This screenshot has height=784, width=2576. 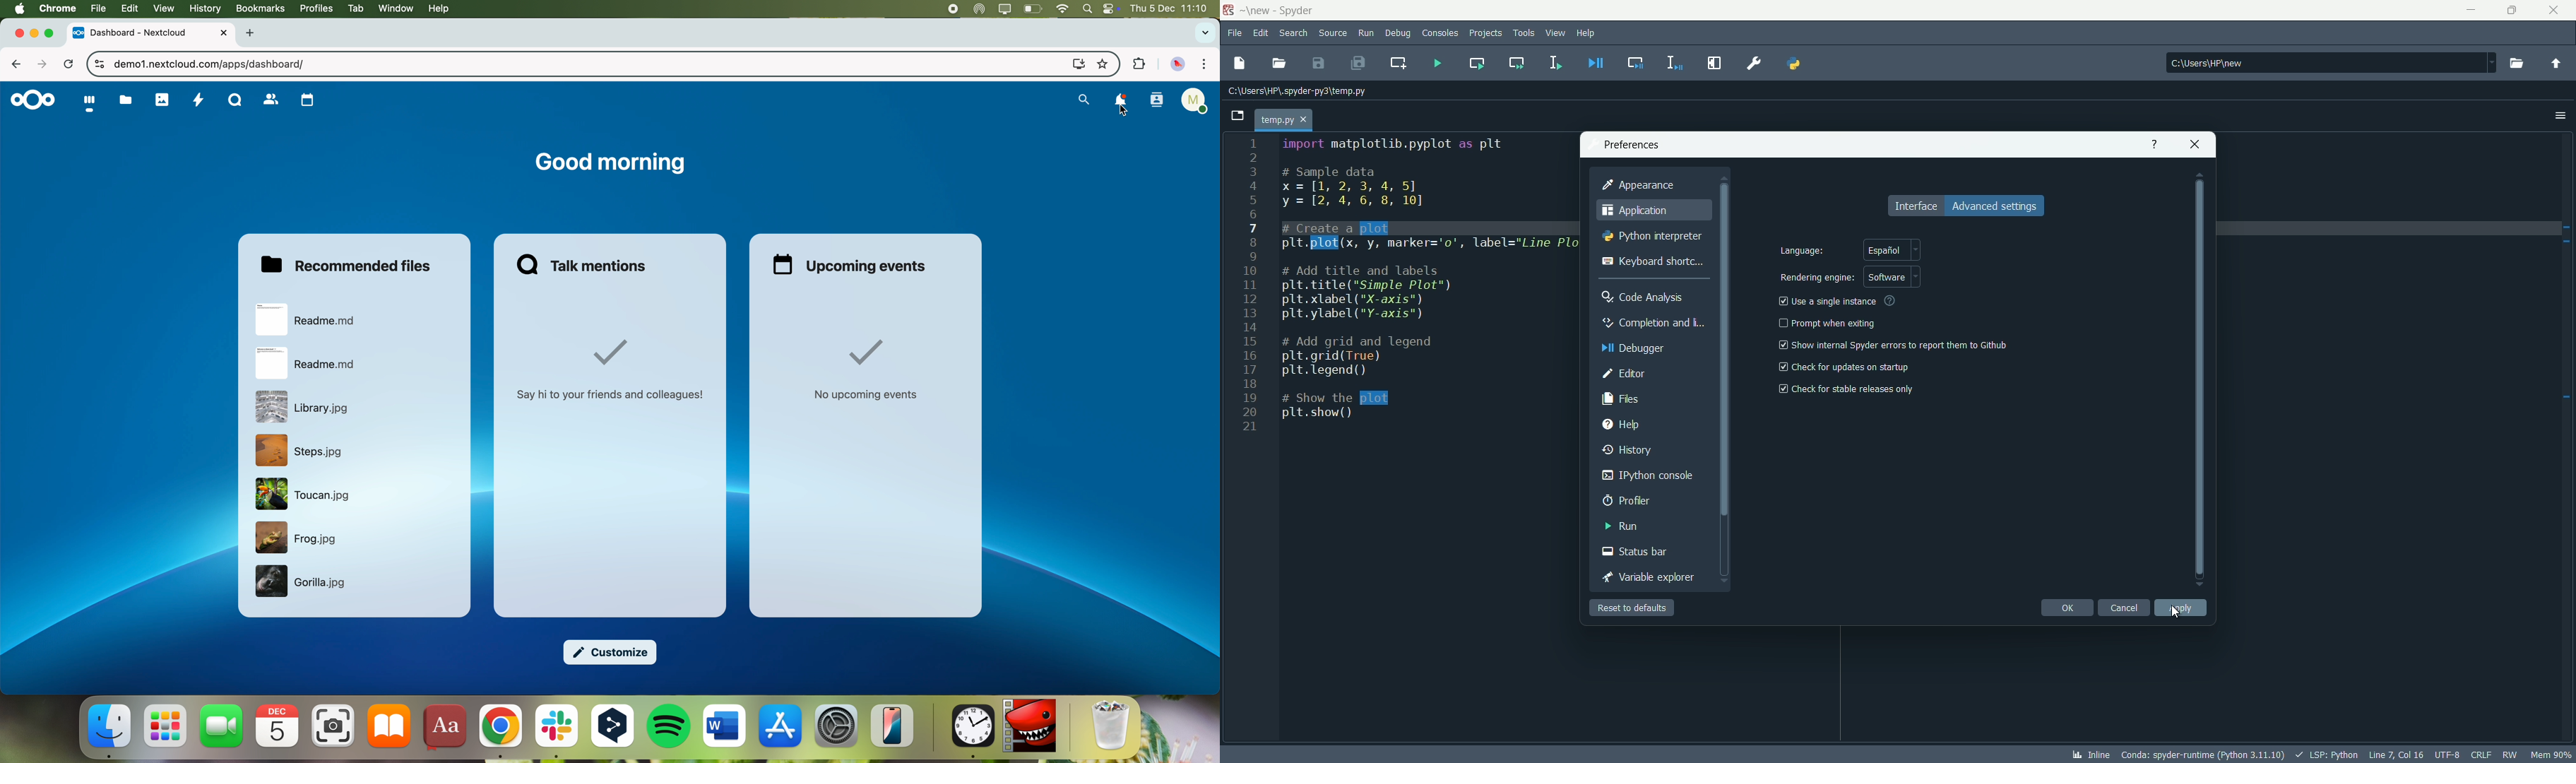 I want to click on debug selection, so click(x=1675, y=62).